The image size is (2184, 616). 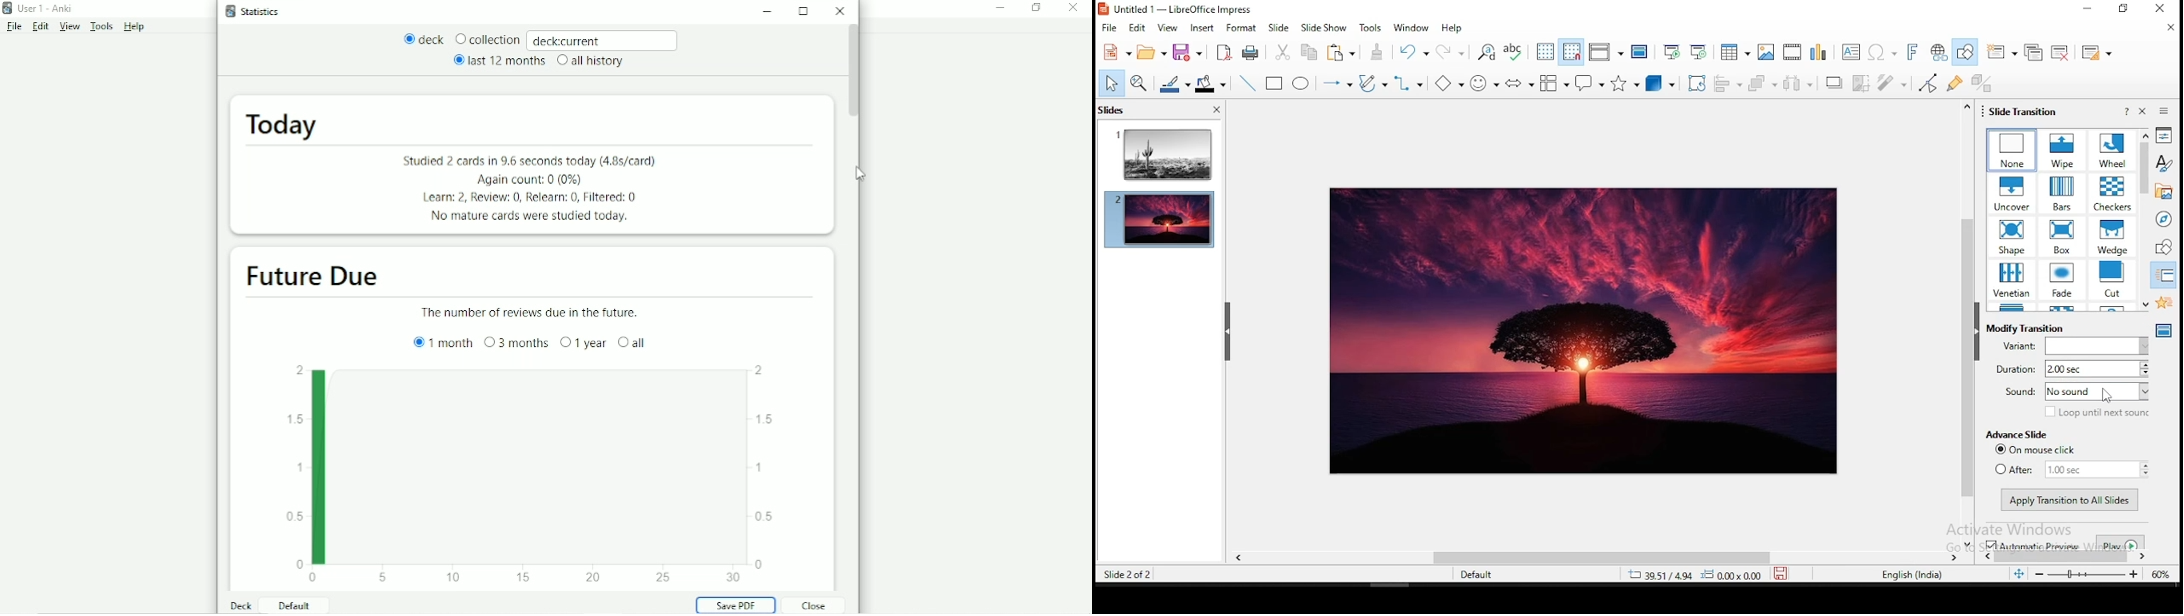 What do you see at coordinates (2086, 8) in the screenshot?
I see `Minimize` at bounding box center [2086, 8].